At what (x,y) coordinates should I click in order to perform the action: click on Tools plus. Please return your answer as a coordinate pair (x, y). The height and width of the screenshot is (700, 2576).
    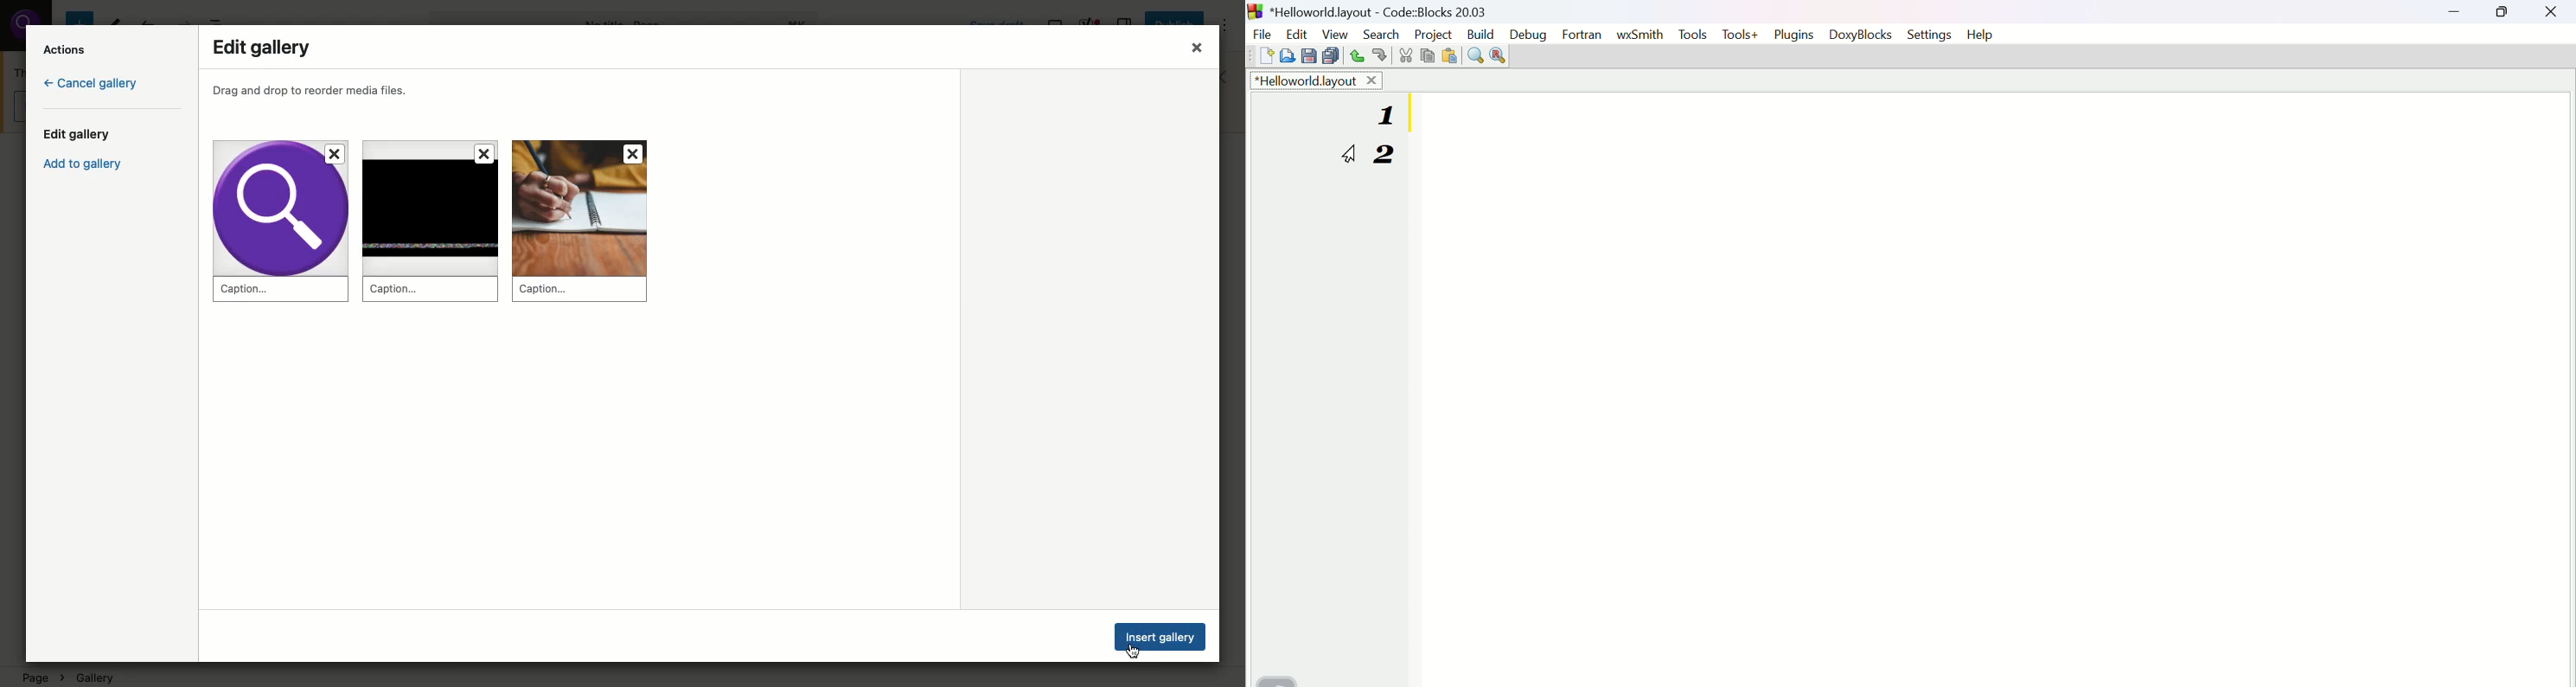
    Looking at the image, I should click on (1742, 36).